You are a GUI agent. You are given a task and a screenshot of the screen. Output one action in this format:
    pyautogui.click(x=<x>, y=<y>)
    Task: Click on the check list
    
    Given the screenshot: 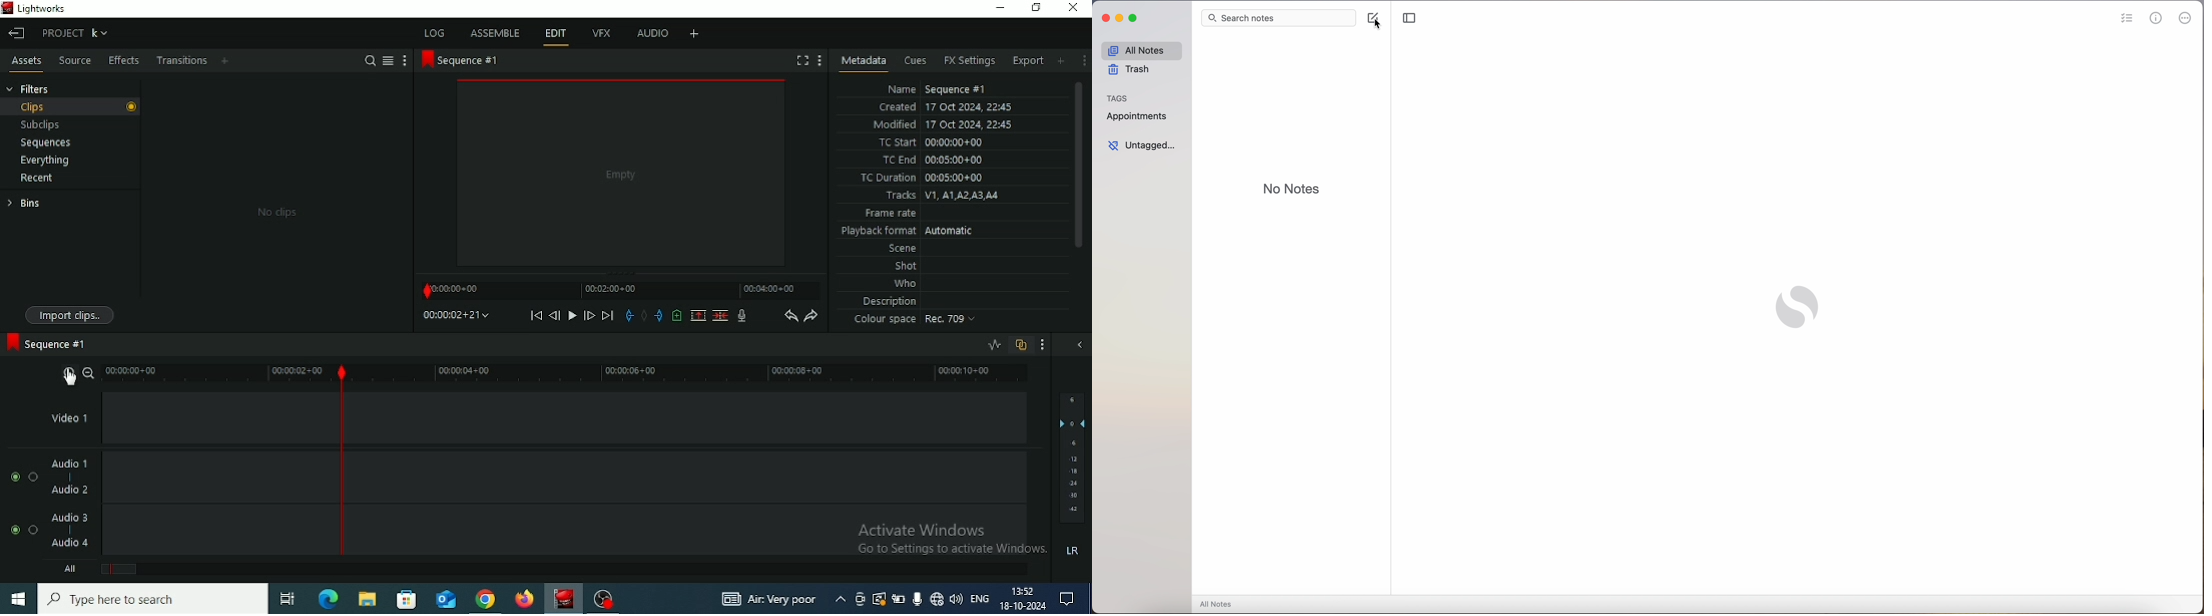 What is the action you would take?
    pyautogui.click(x=2128, y=20)
    